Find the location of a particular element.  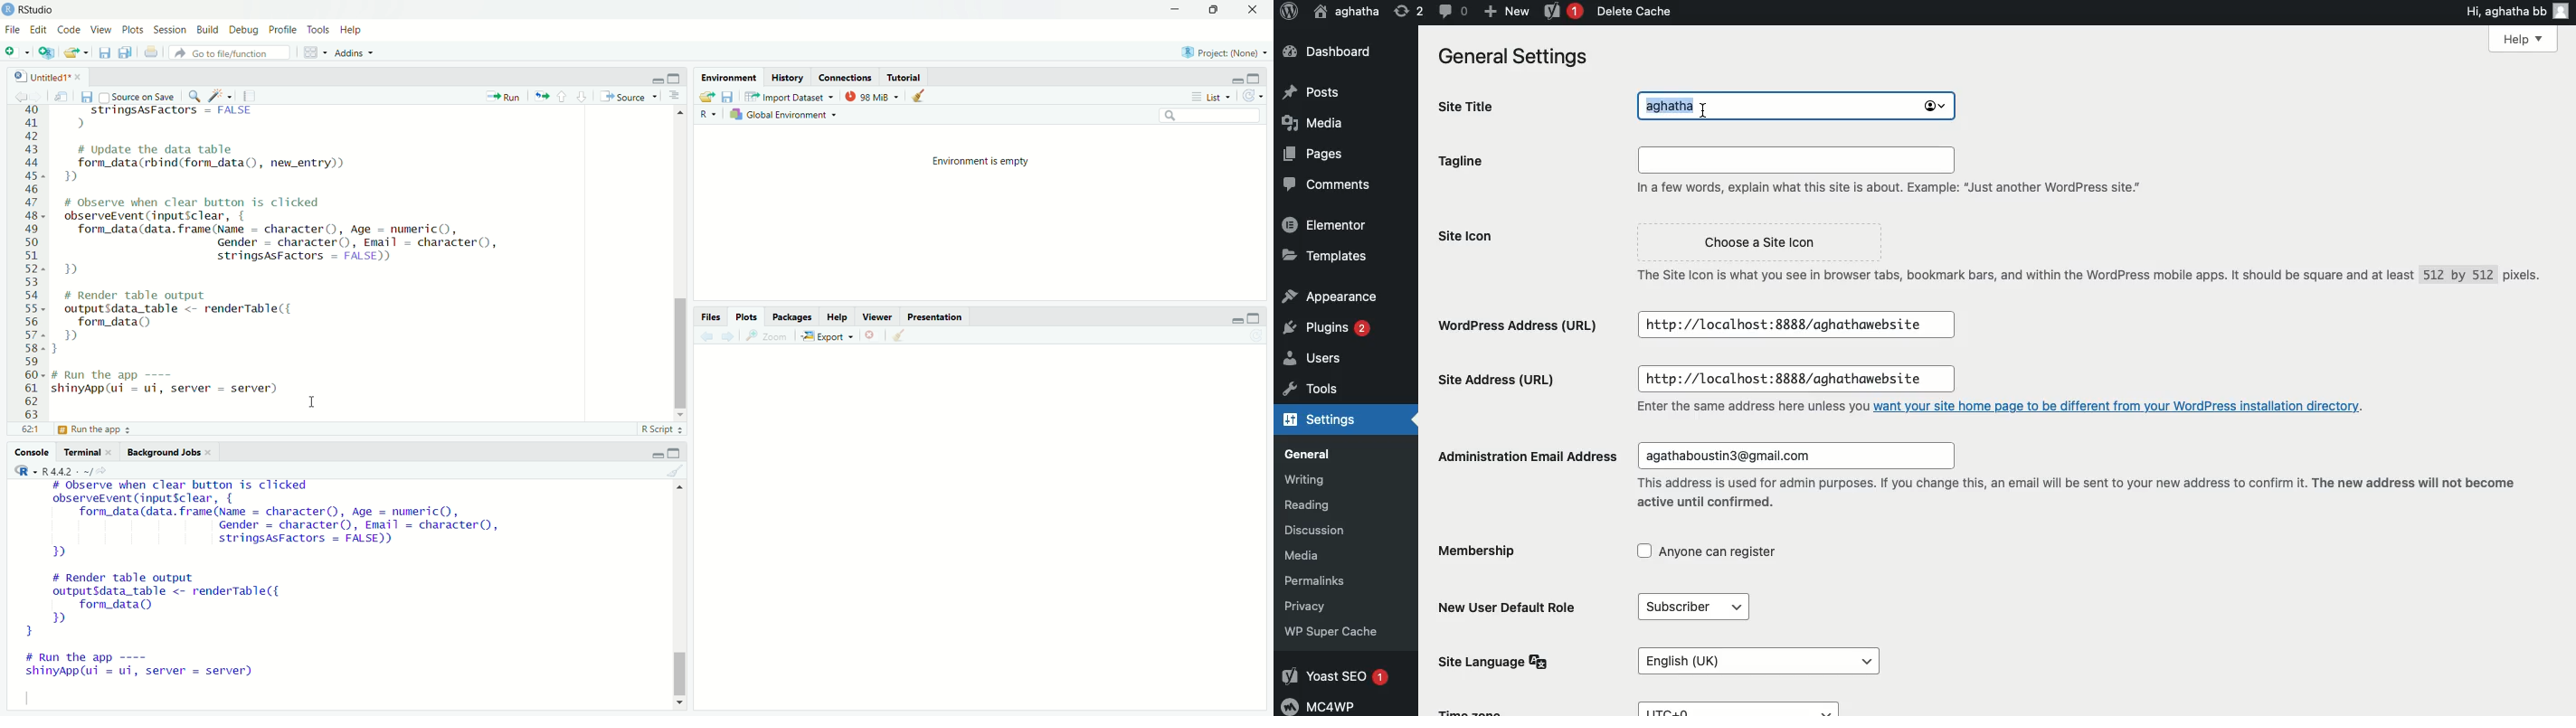

Files is located at coordinates (708, 317).